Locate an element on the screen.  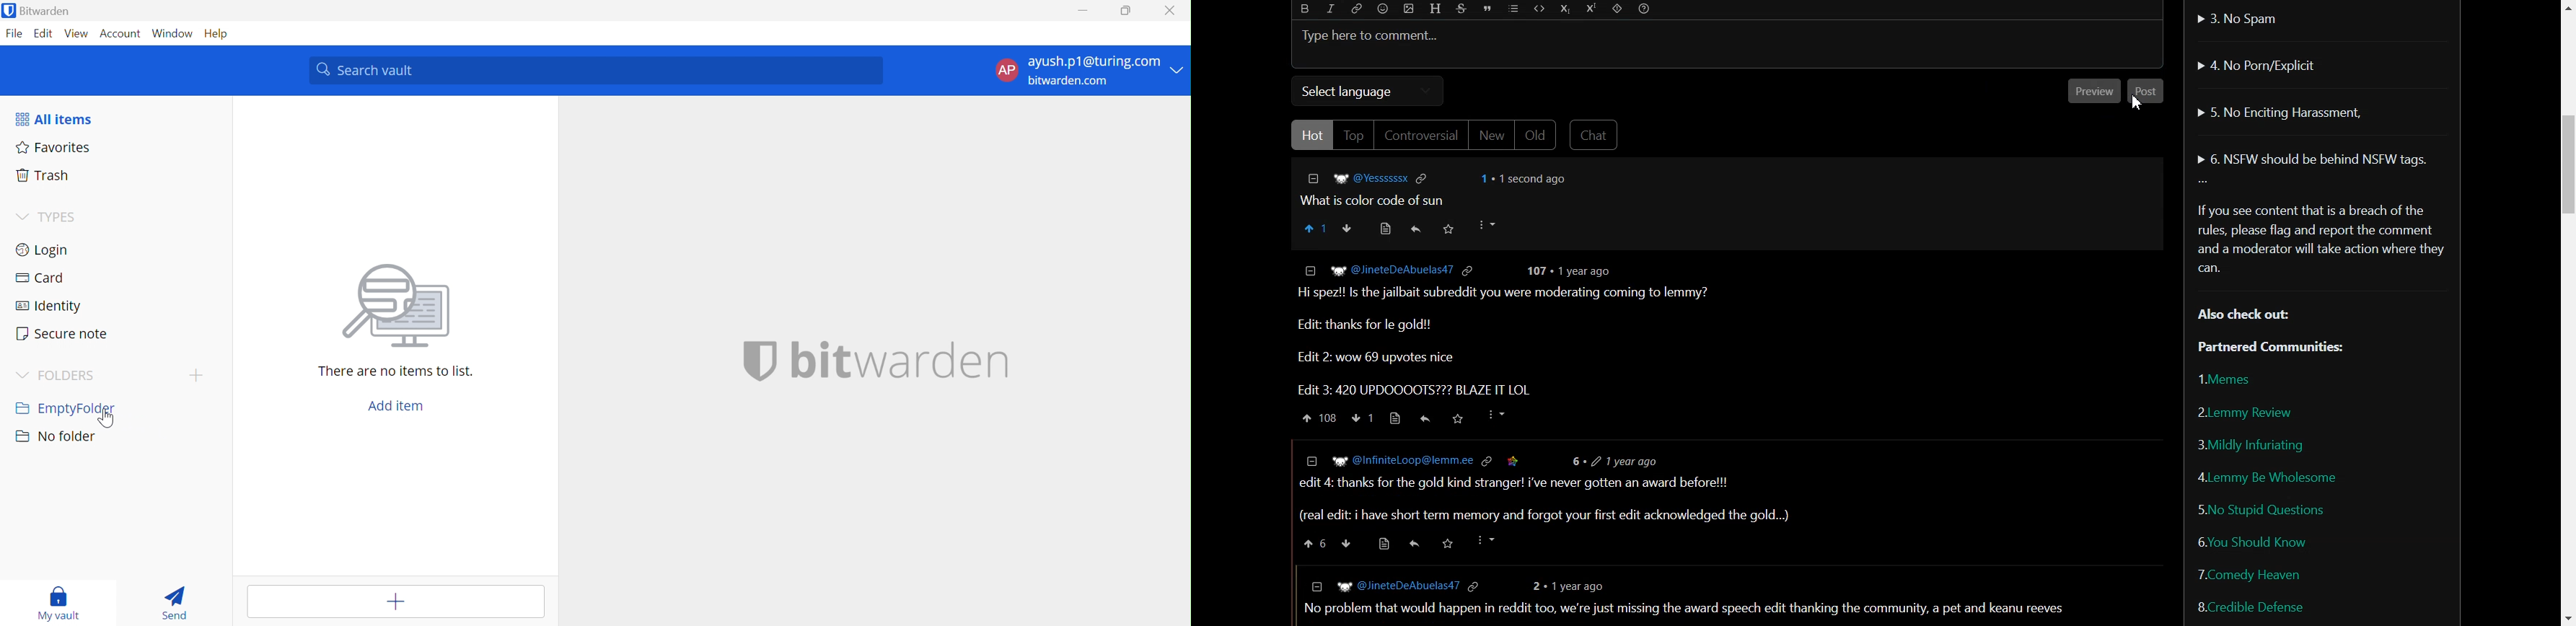
No Enciting Harassment is located at coordinates (2280, 110).